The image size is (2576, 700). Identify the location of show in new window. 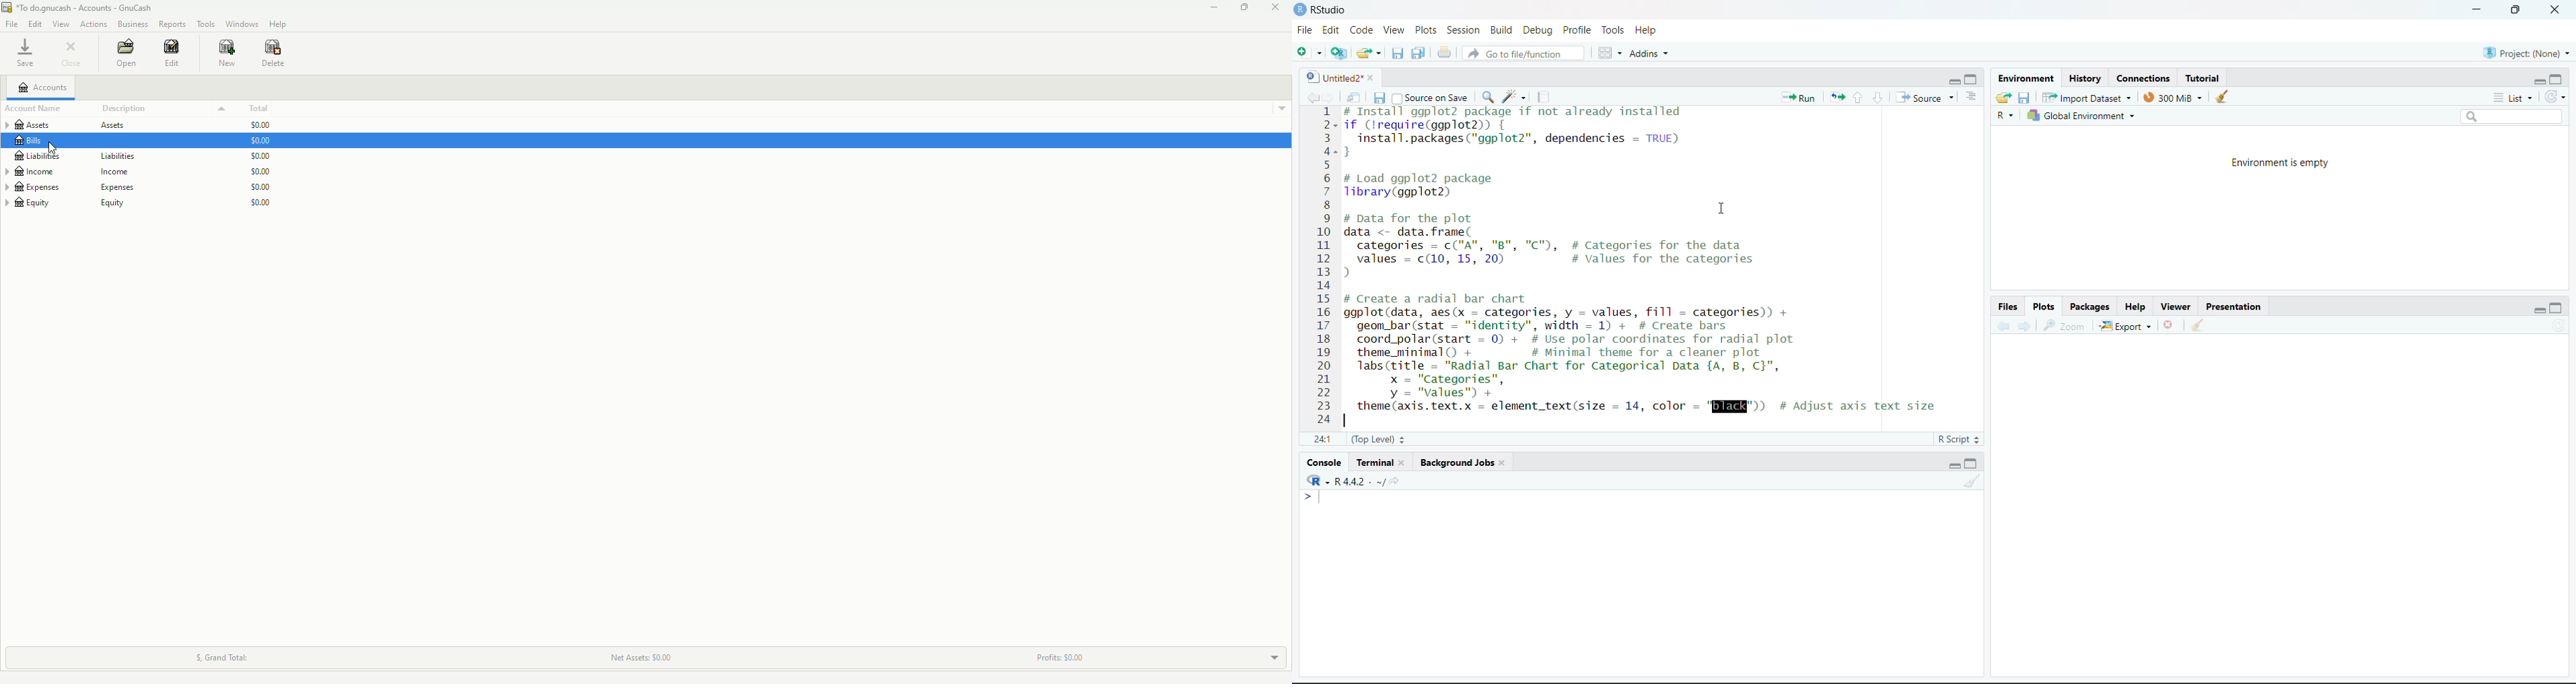
(1356, 96).